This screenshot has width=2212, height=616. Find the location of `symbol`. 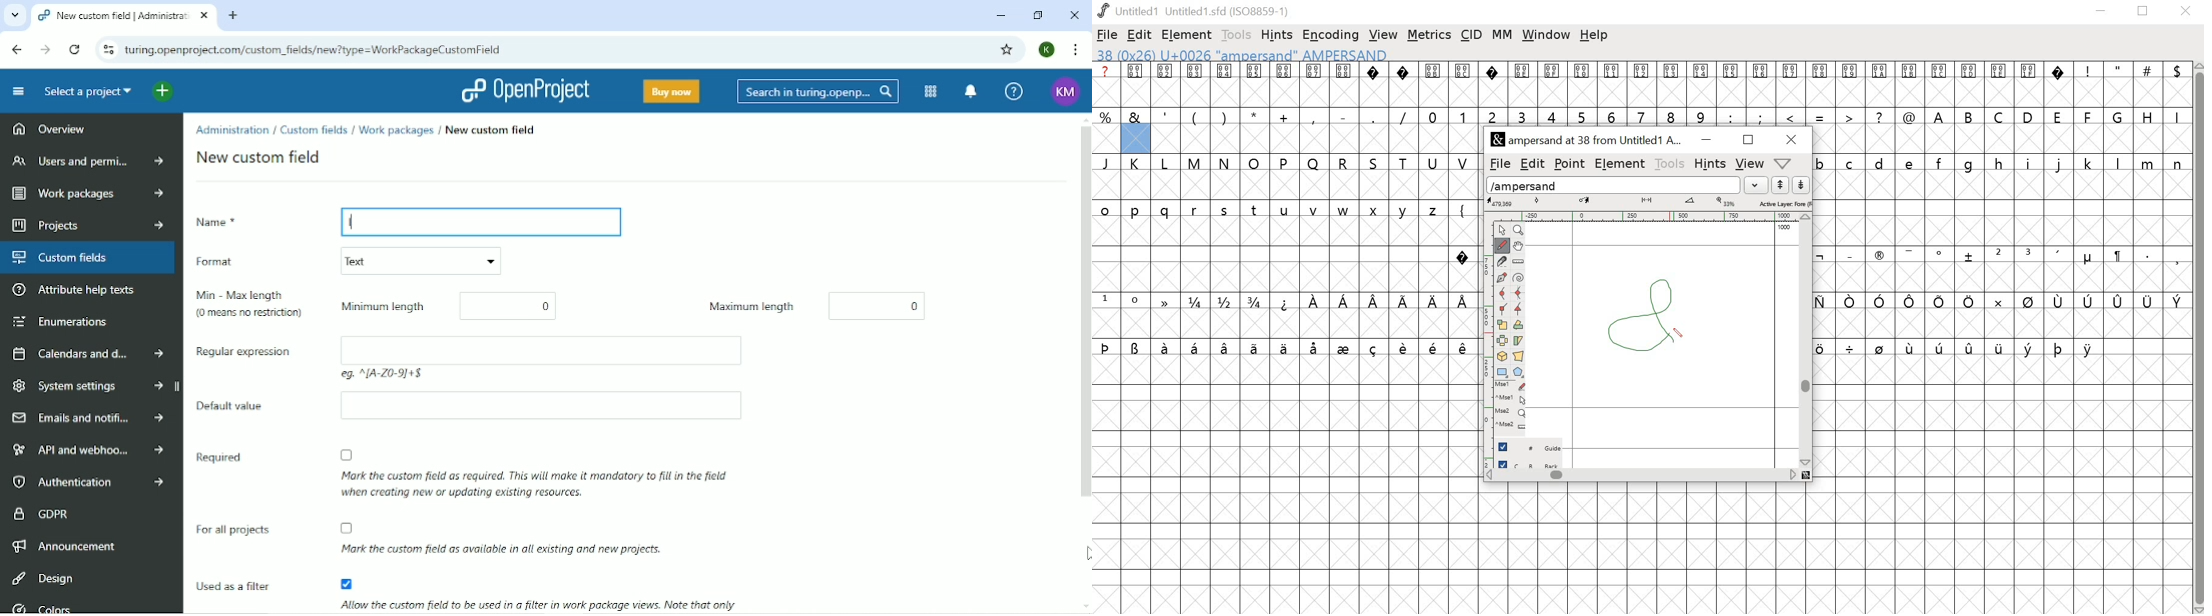

symbol is located at coordinates (1851, 348).